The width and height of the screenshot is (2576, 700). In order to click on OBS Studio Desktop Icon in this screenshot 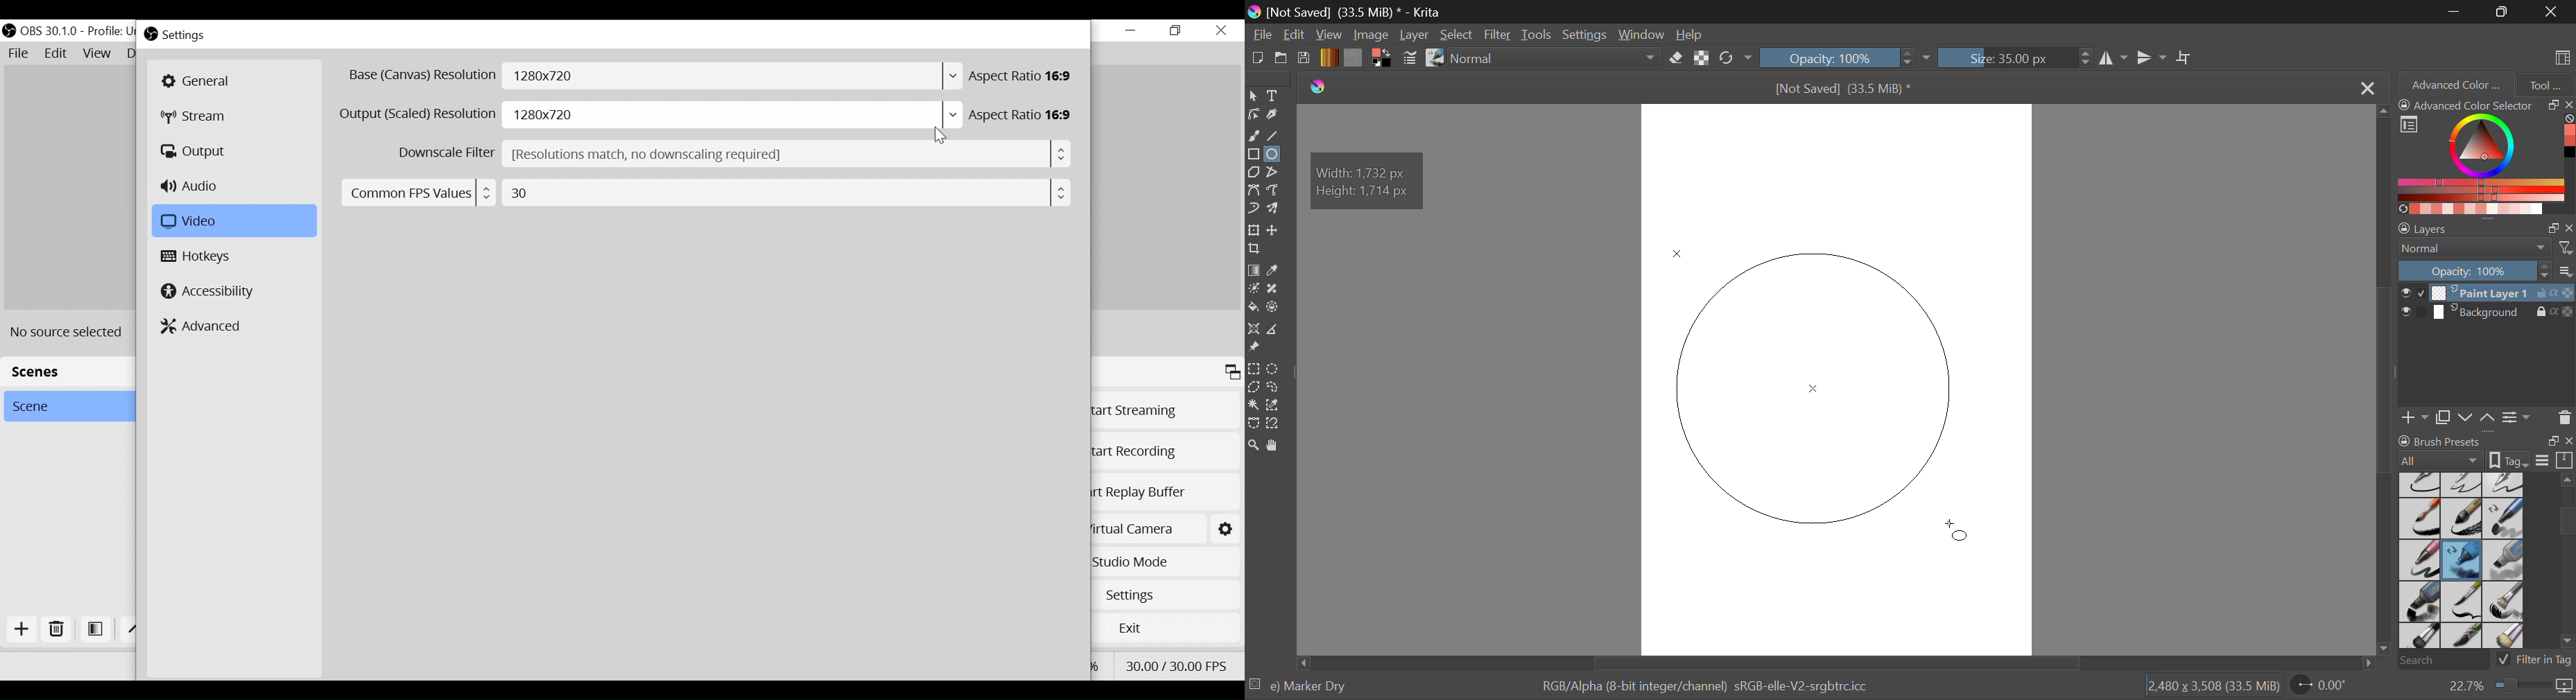, I will do `click(150, 34)`.